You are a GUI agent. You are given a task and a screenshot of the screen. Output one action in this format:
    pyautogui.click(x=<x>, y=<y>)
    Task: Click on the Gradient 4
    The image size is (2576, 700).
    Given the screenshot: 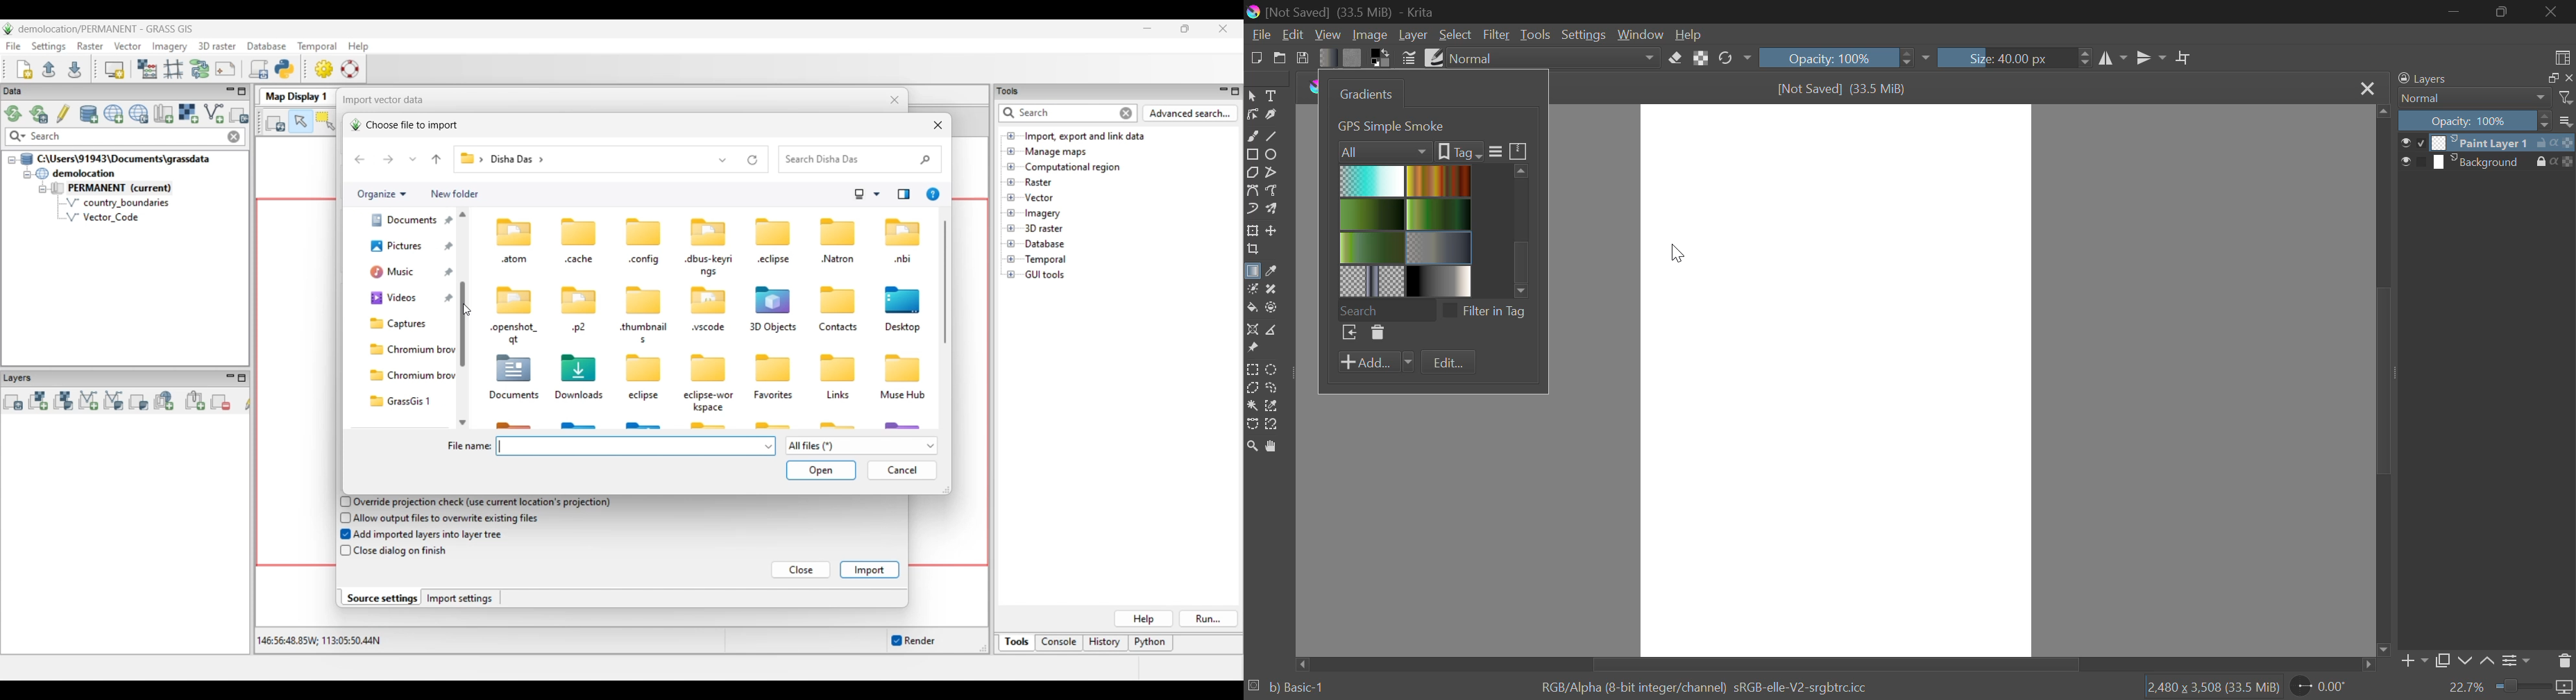 What is the action you would take?
    pyautogui.click(x=1439, y=213)
    